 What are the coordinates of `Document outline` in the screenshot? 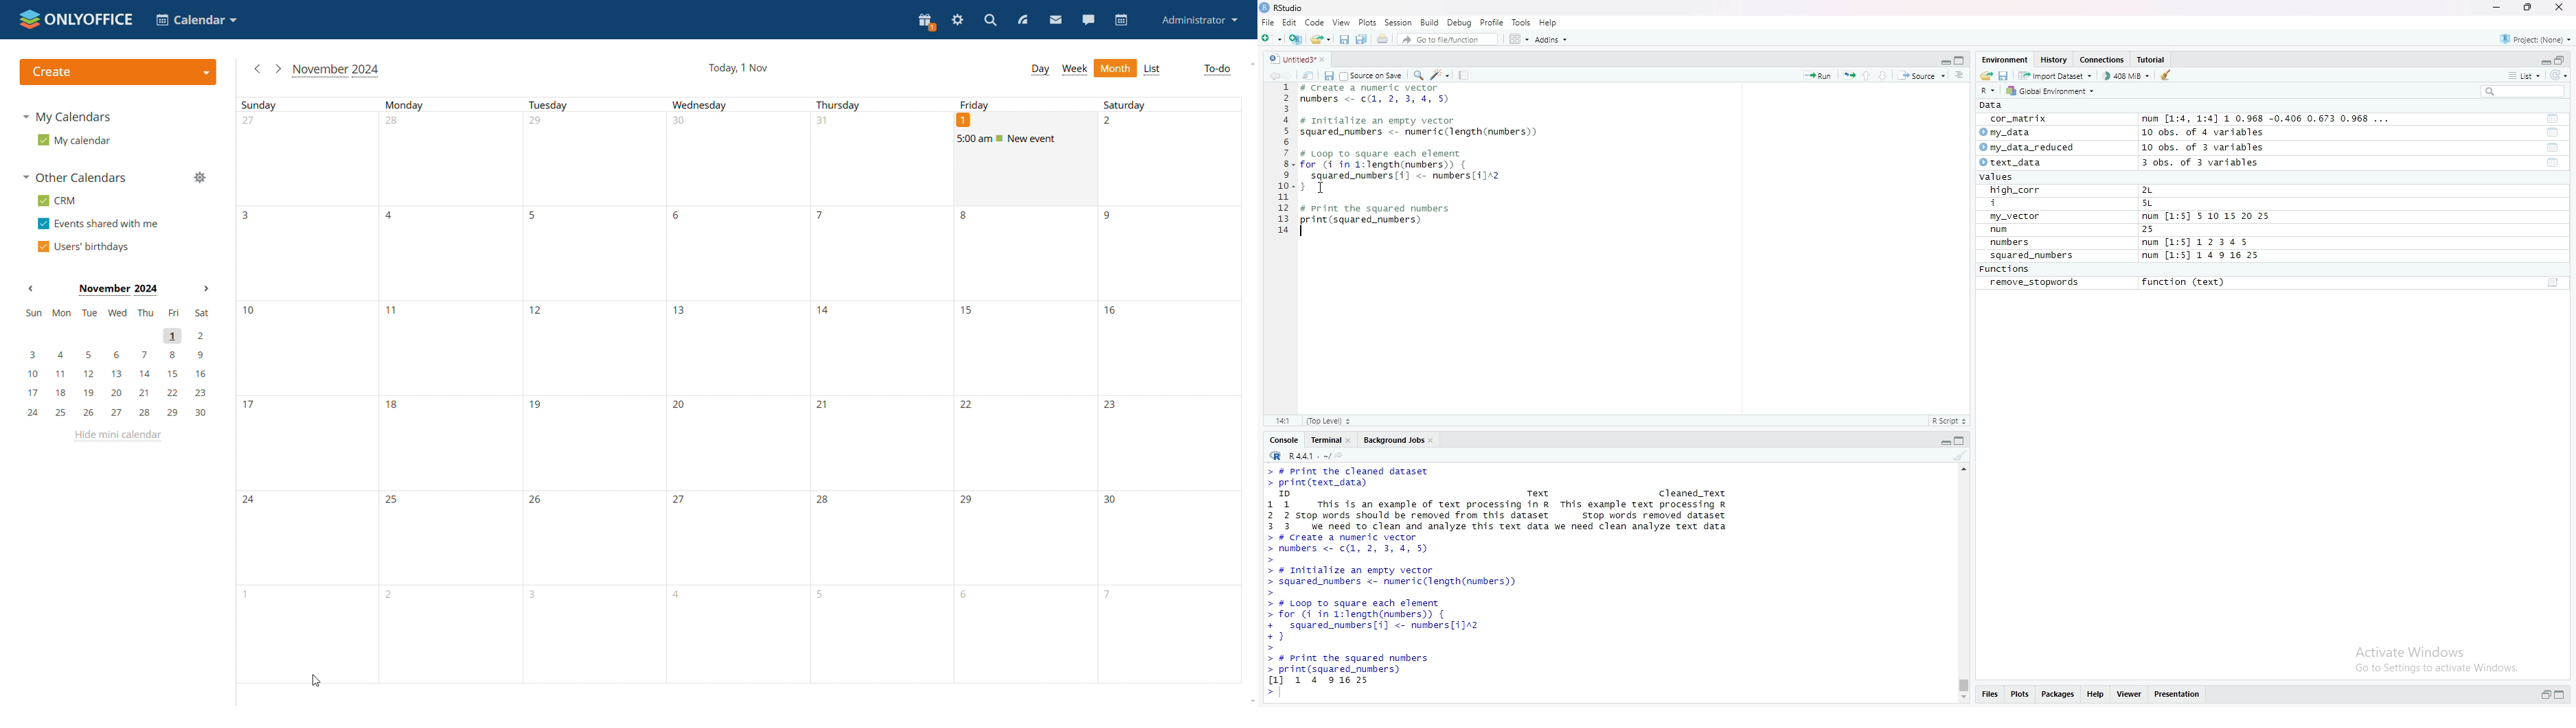 It's located at (1961, 75).